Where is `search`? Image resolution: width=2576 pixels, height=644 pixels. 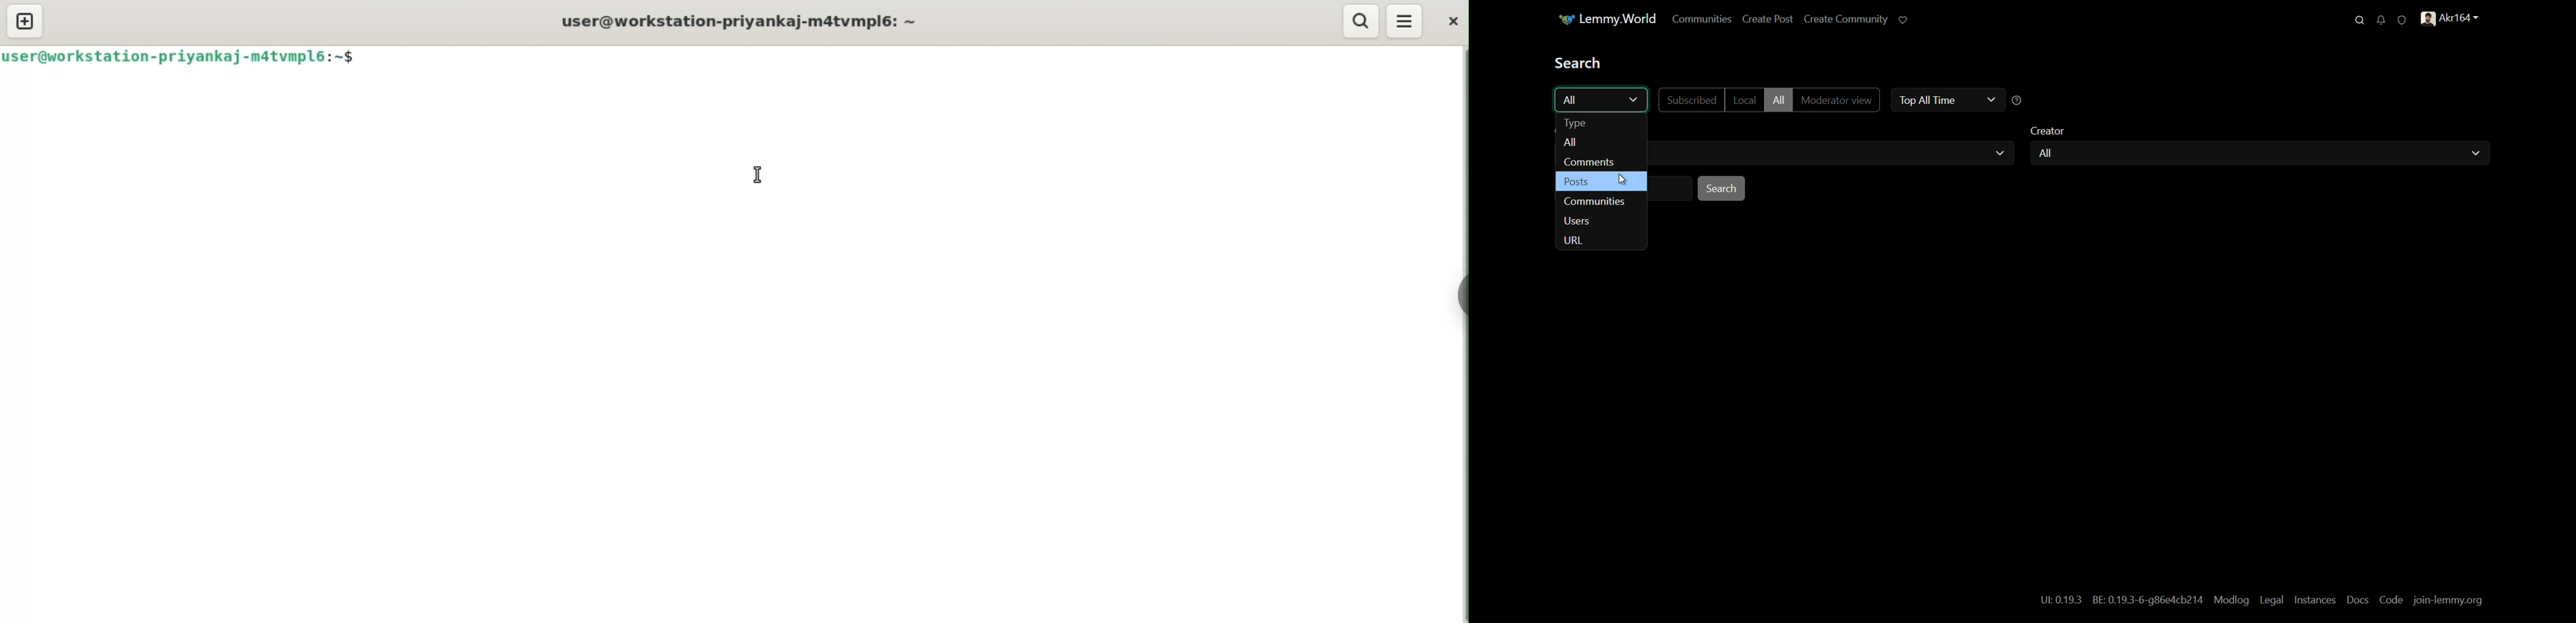
search is located at coordinates (1722, 189).